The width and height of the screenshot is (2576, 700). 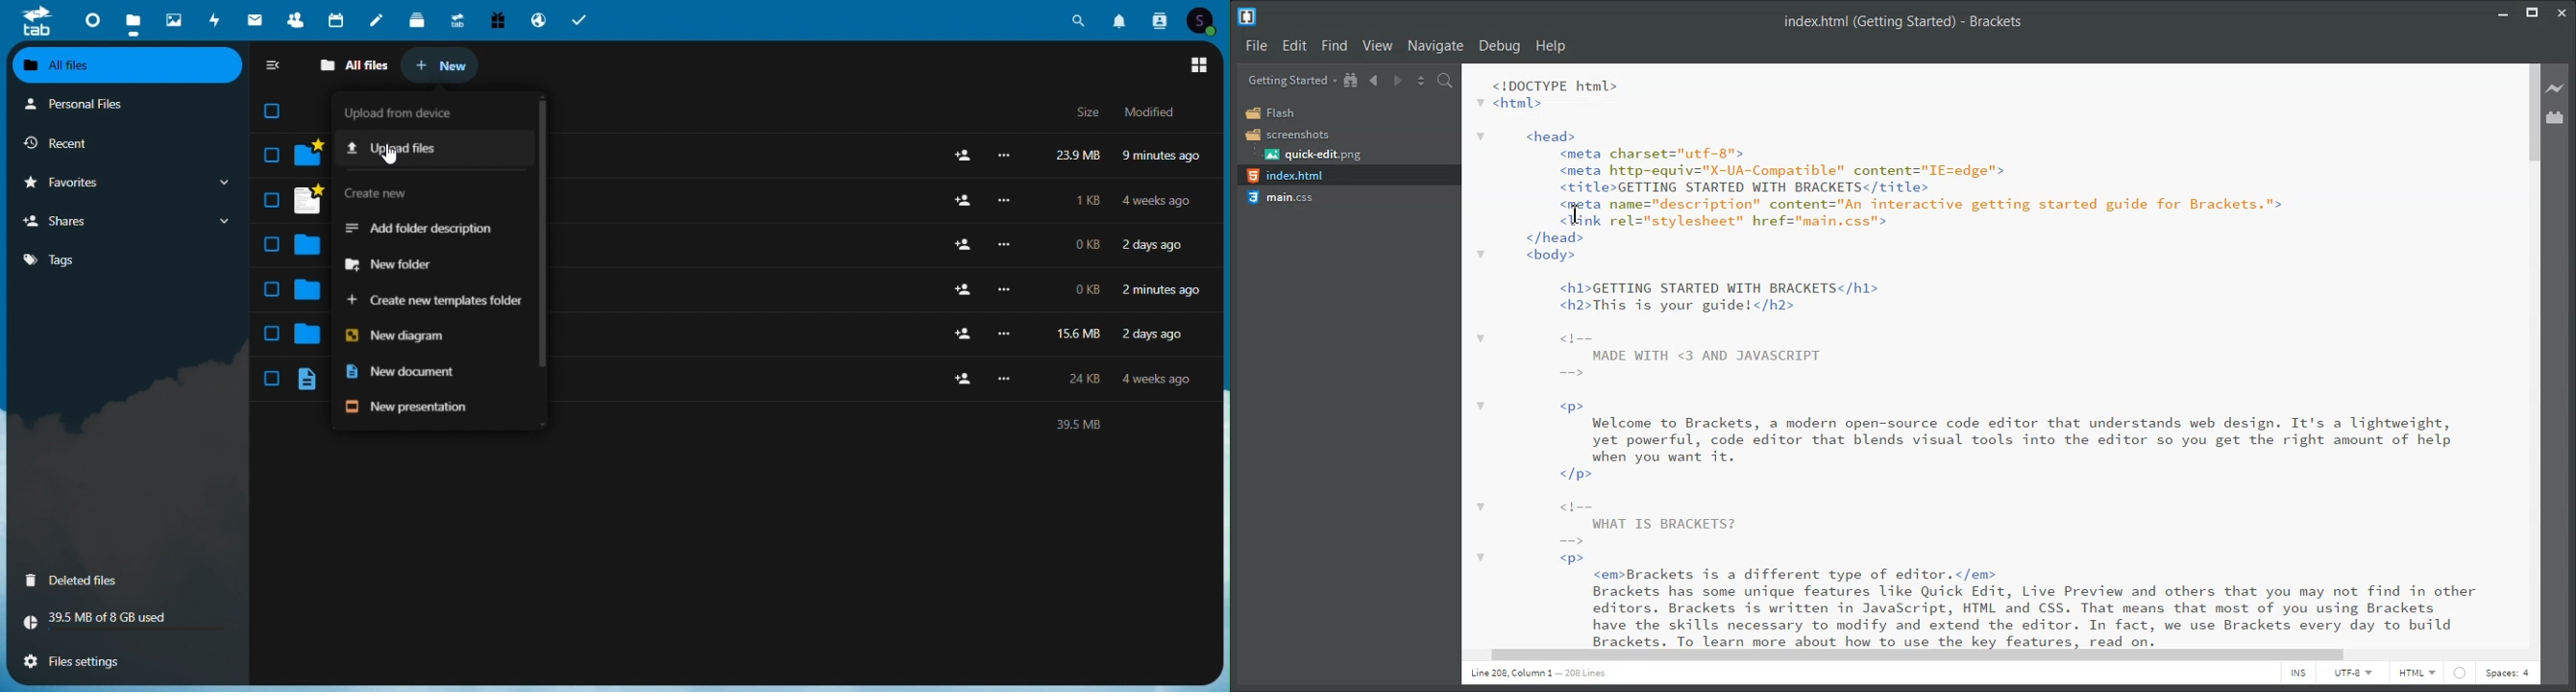 What do you see at coordinates (1067, 425) in the screenshot?
I see `text` at bounding box center [1067, 425].